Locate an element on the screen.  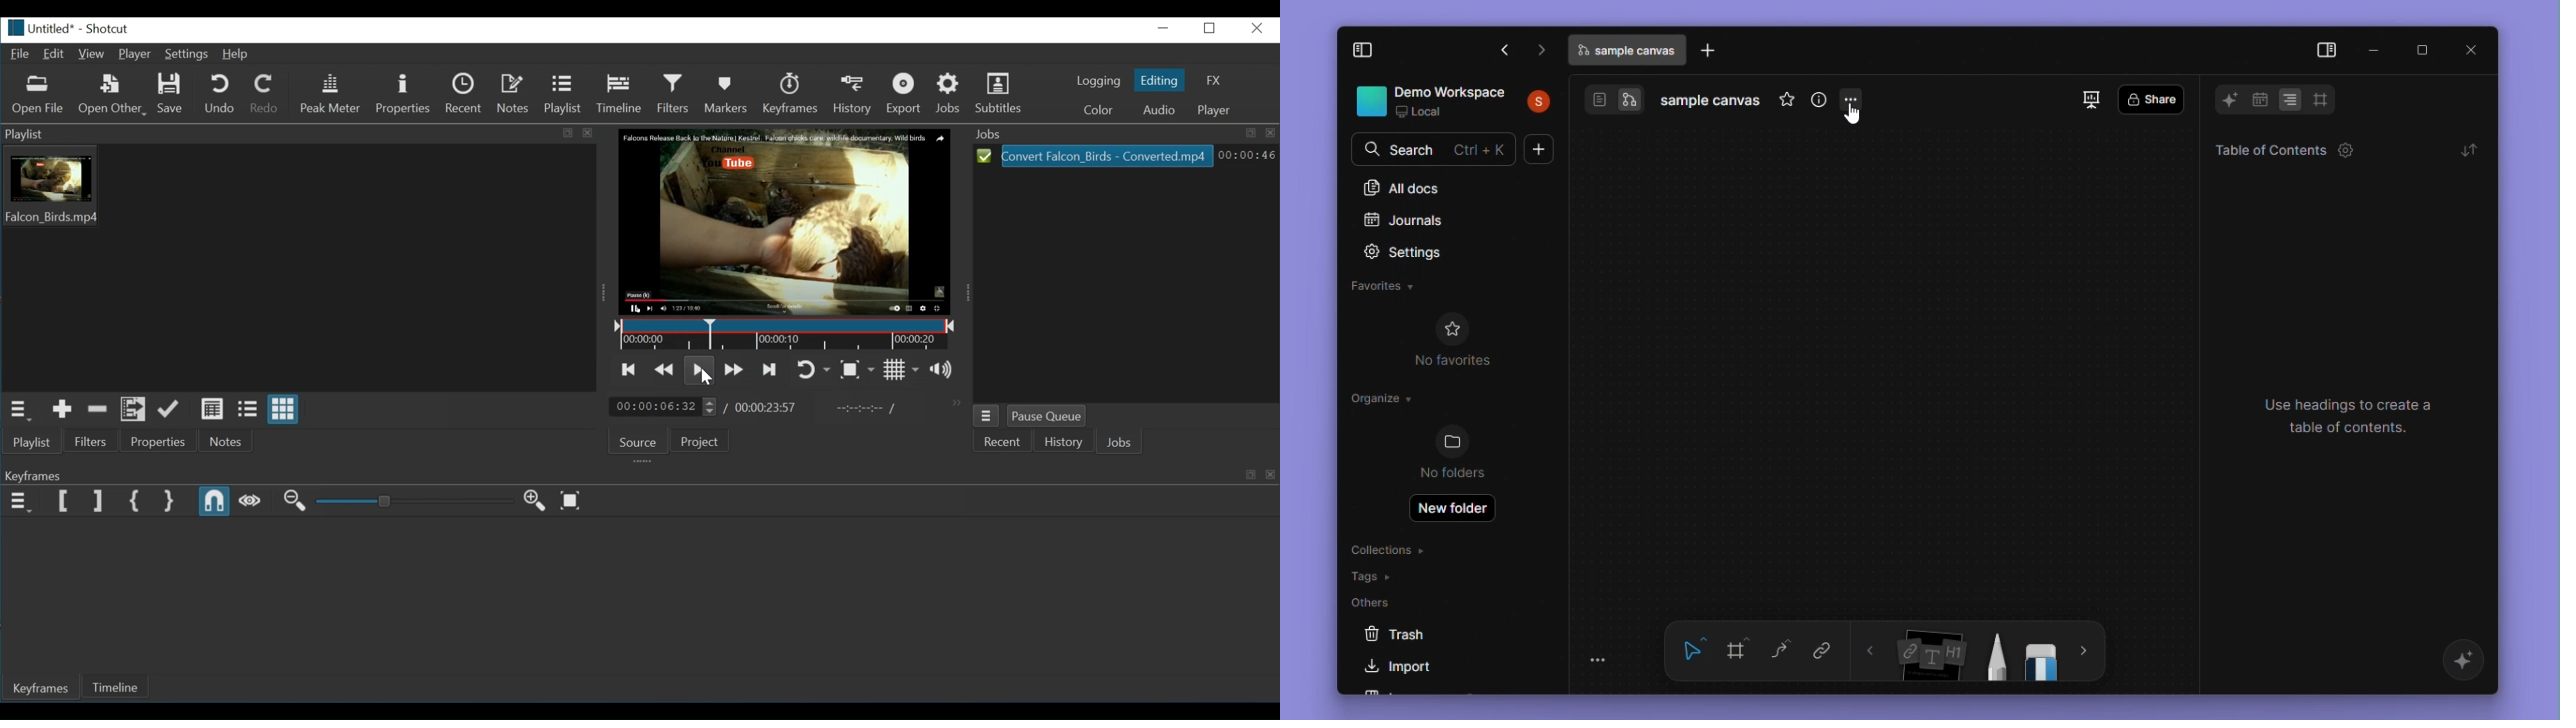
00:00:46 is located at coordinates (1246, 155).